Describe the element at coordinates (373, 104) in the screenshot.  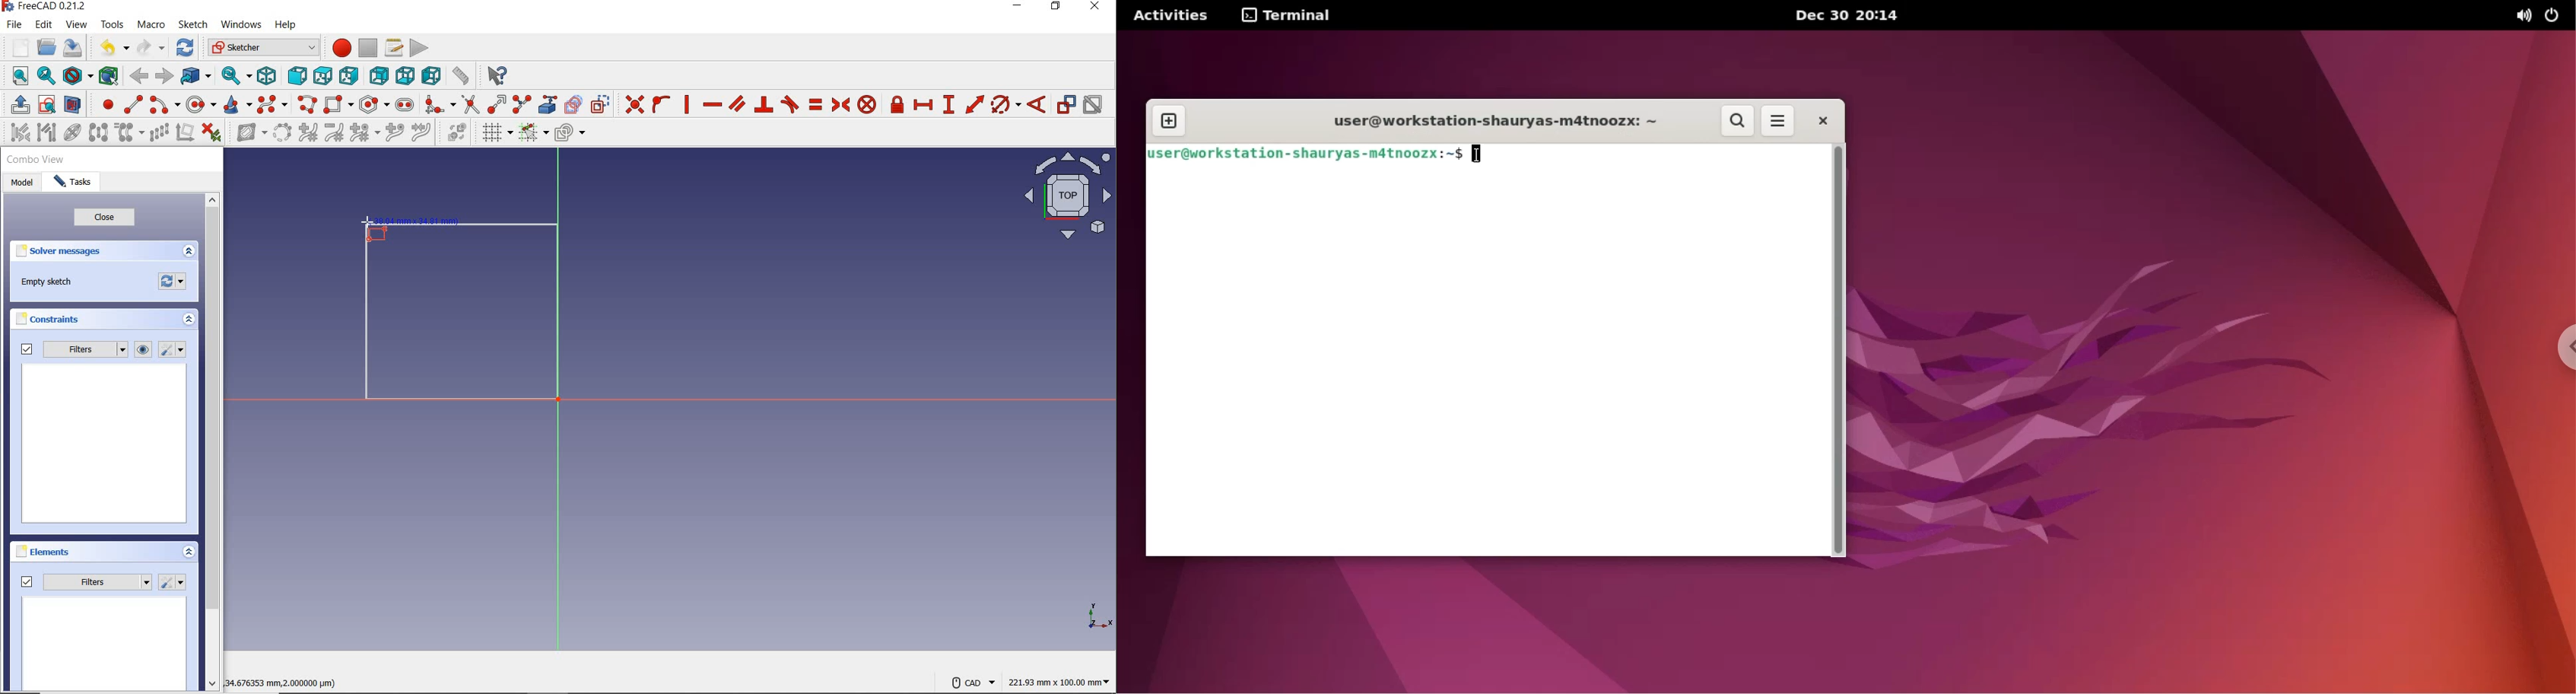
I see `create regular polygon` at that location.